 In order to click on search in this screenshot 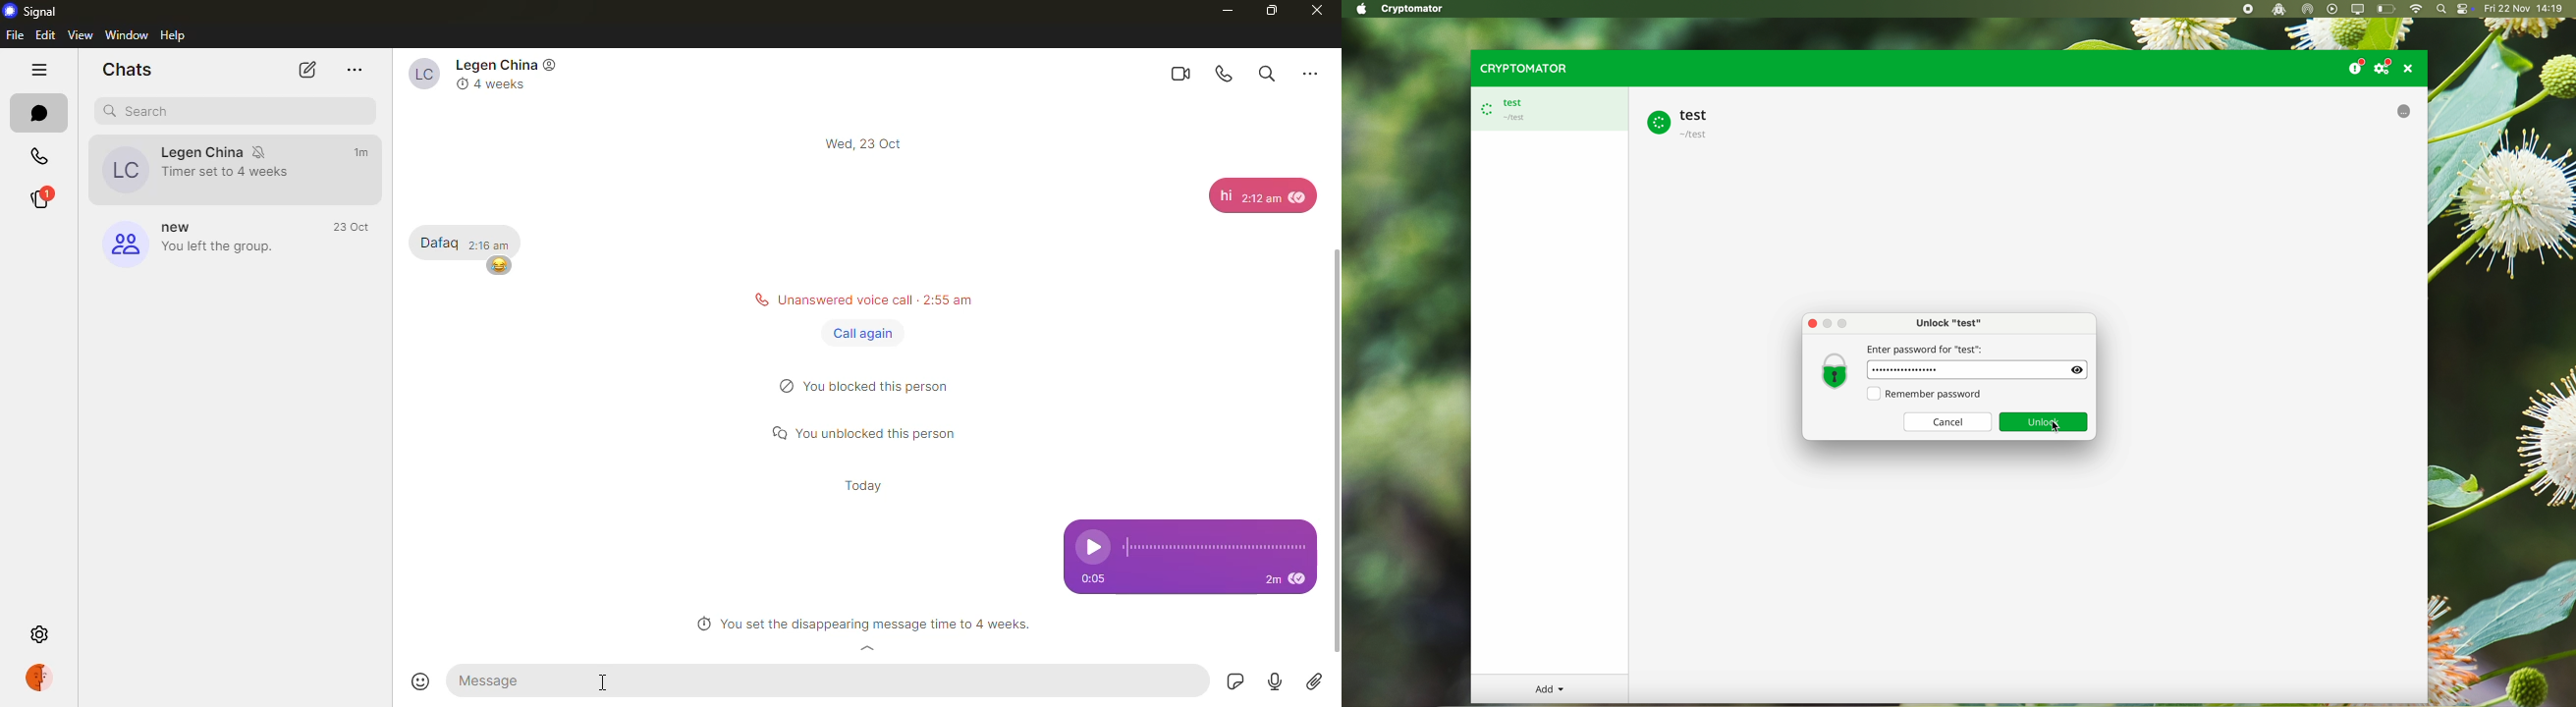, I will do `click(1265, 72)`.